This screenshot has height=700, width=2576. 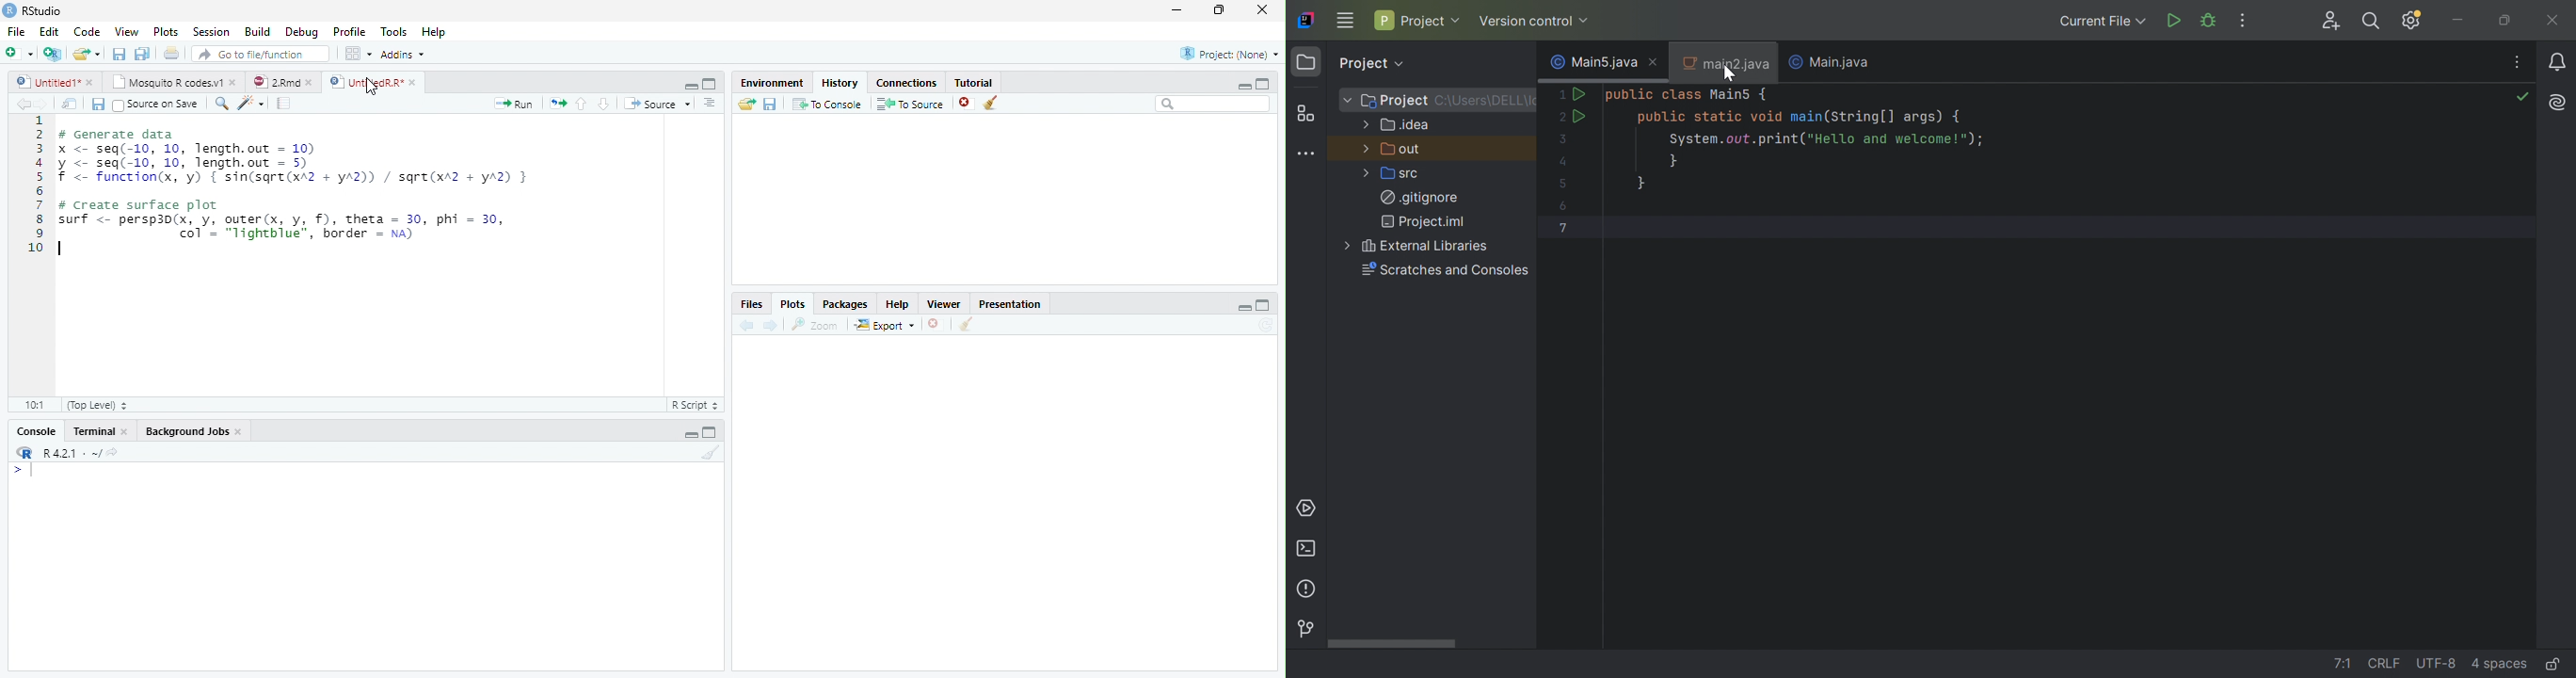 What do you see at coordinates (35, 405) in the screenshot?
I see `1:1` at bounding box center [35, 405].